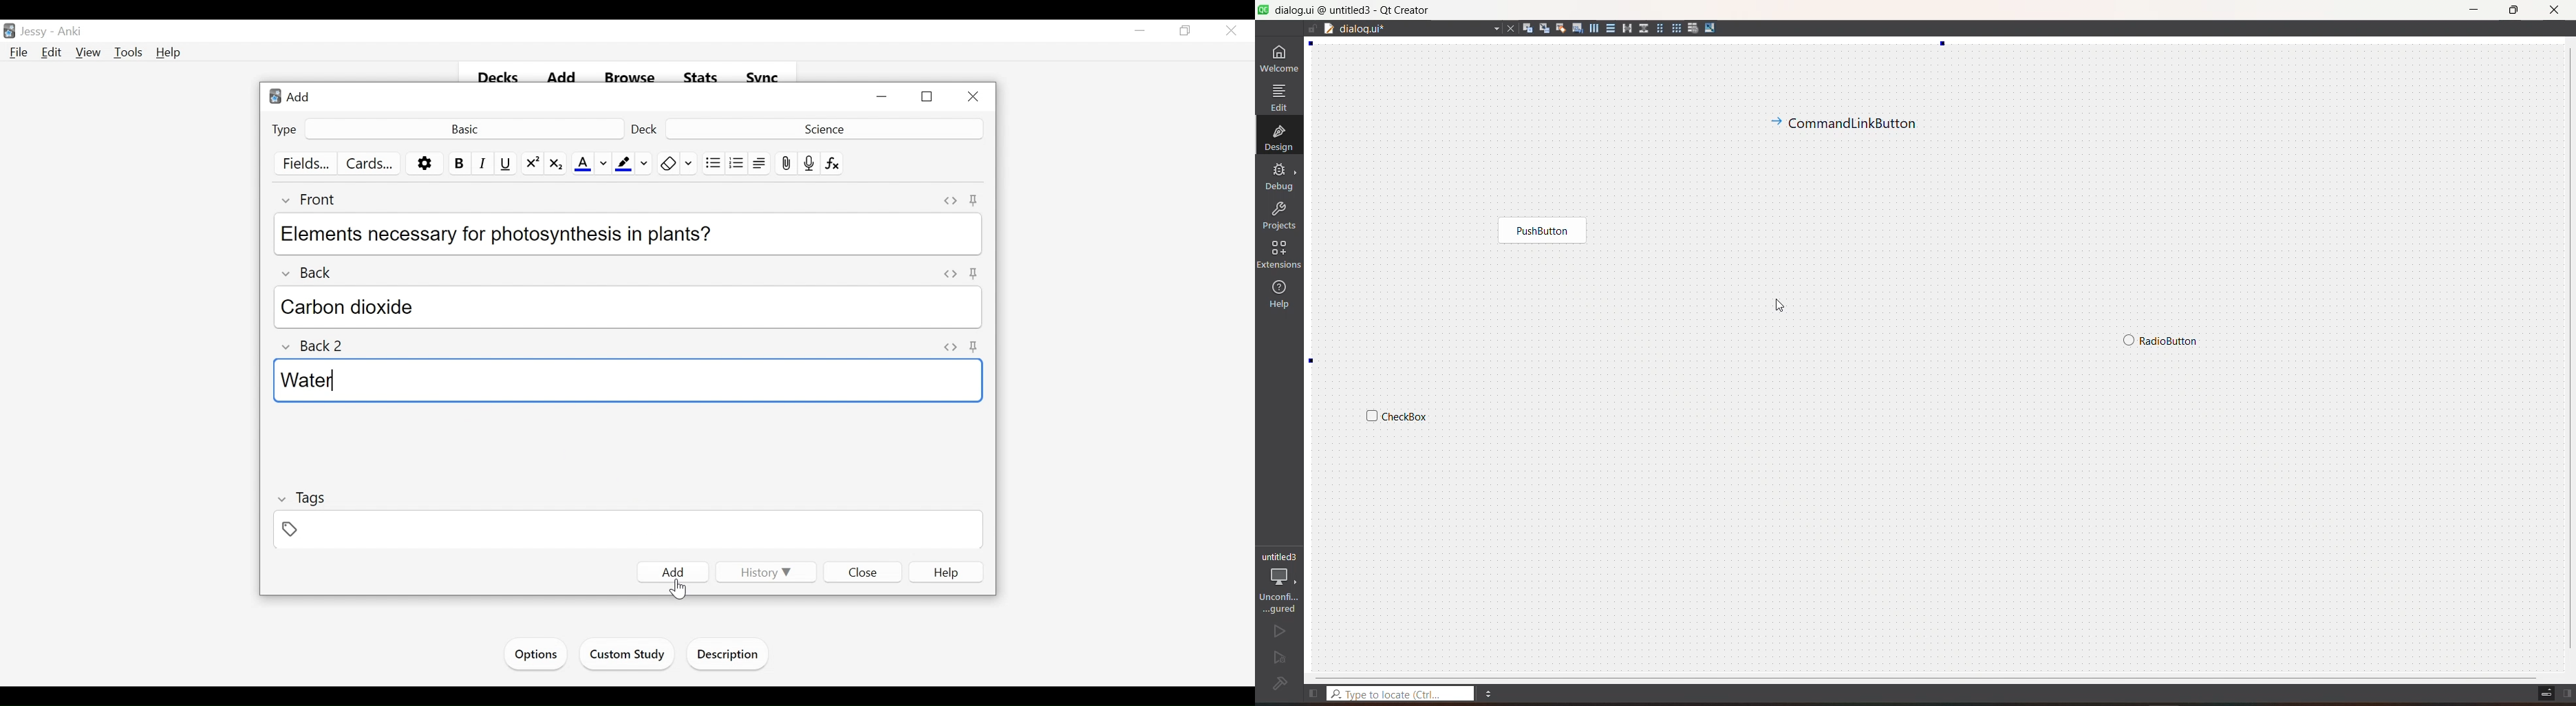 This screenshot has width=2576, height=728. What do you see at coordinates (19, 53) in the screenshot?
I see `File` at bounding box center [19, 53].